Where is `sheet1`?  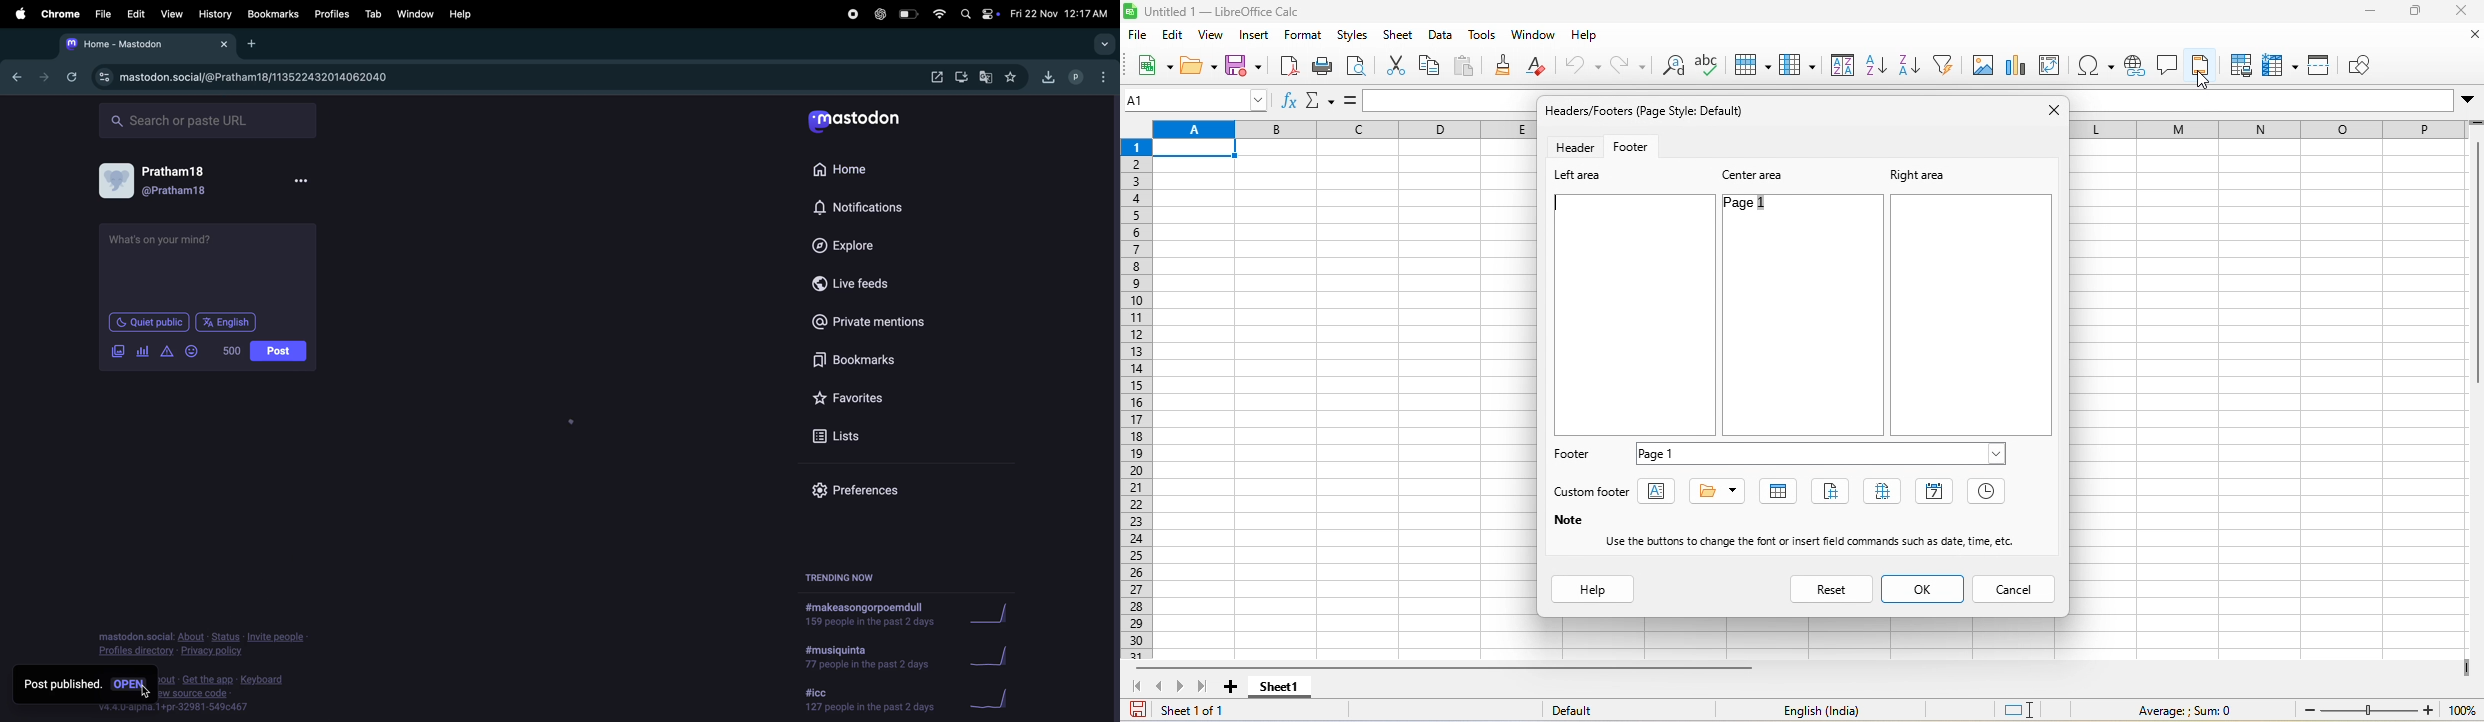 sheet1 is located at coordinates (1279, 688).